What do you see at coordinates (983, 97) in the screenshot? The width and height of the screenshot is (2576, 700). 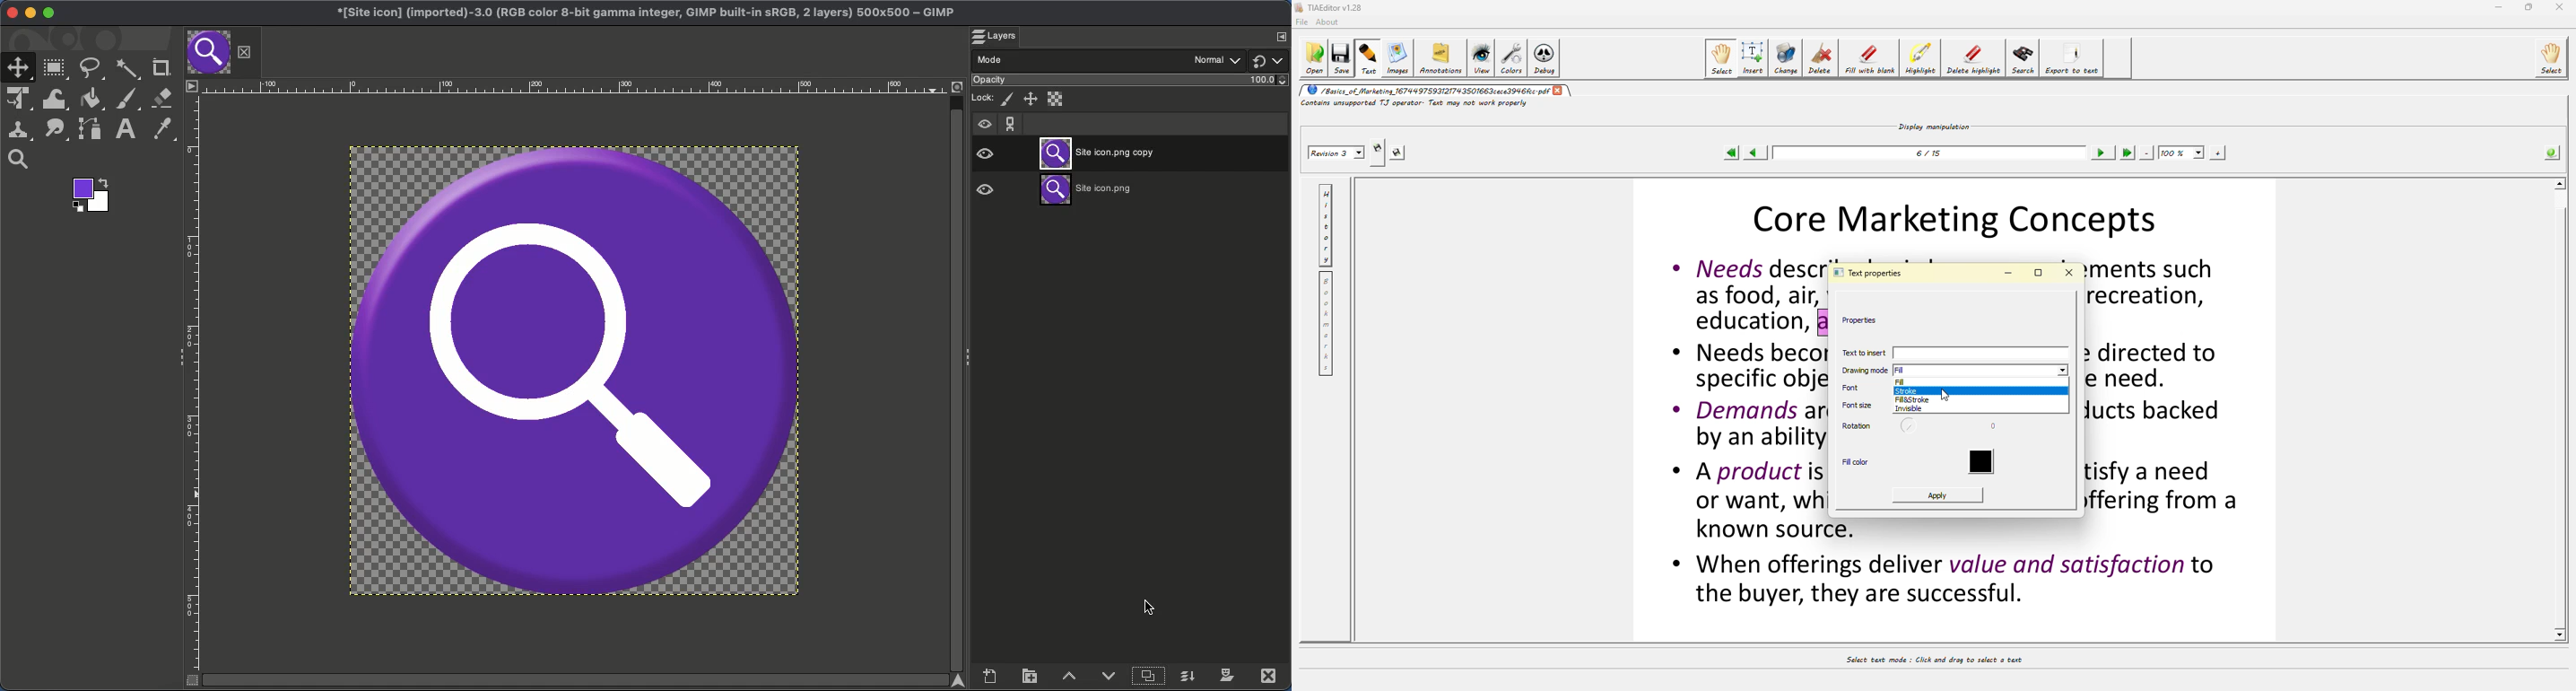 I see `Lock` at bounding box center [983, 97].